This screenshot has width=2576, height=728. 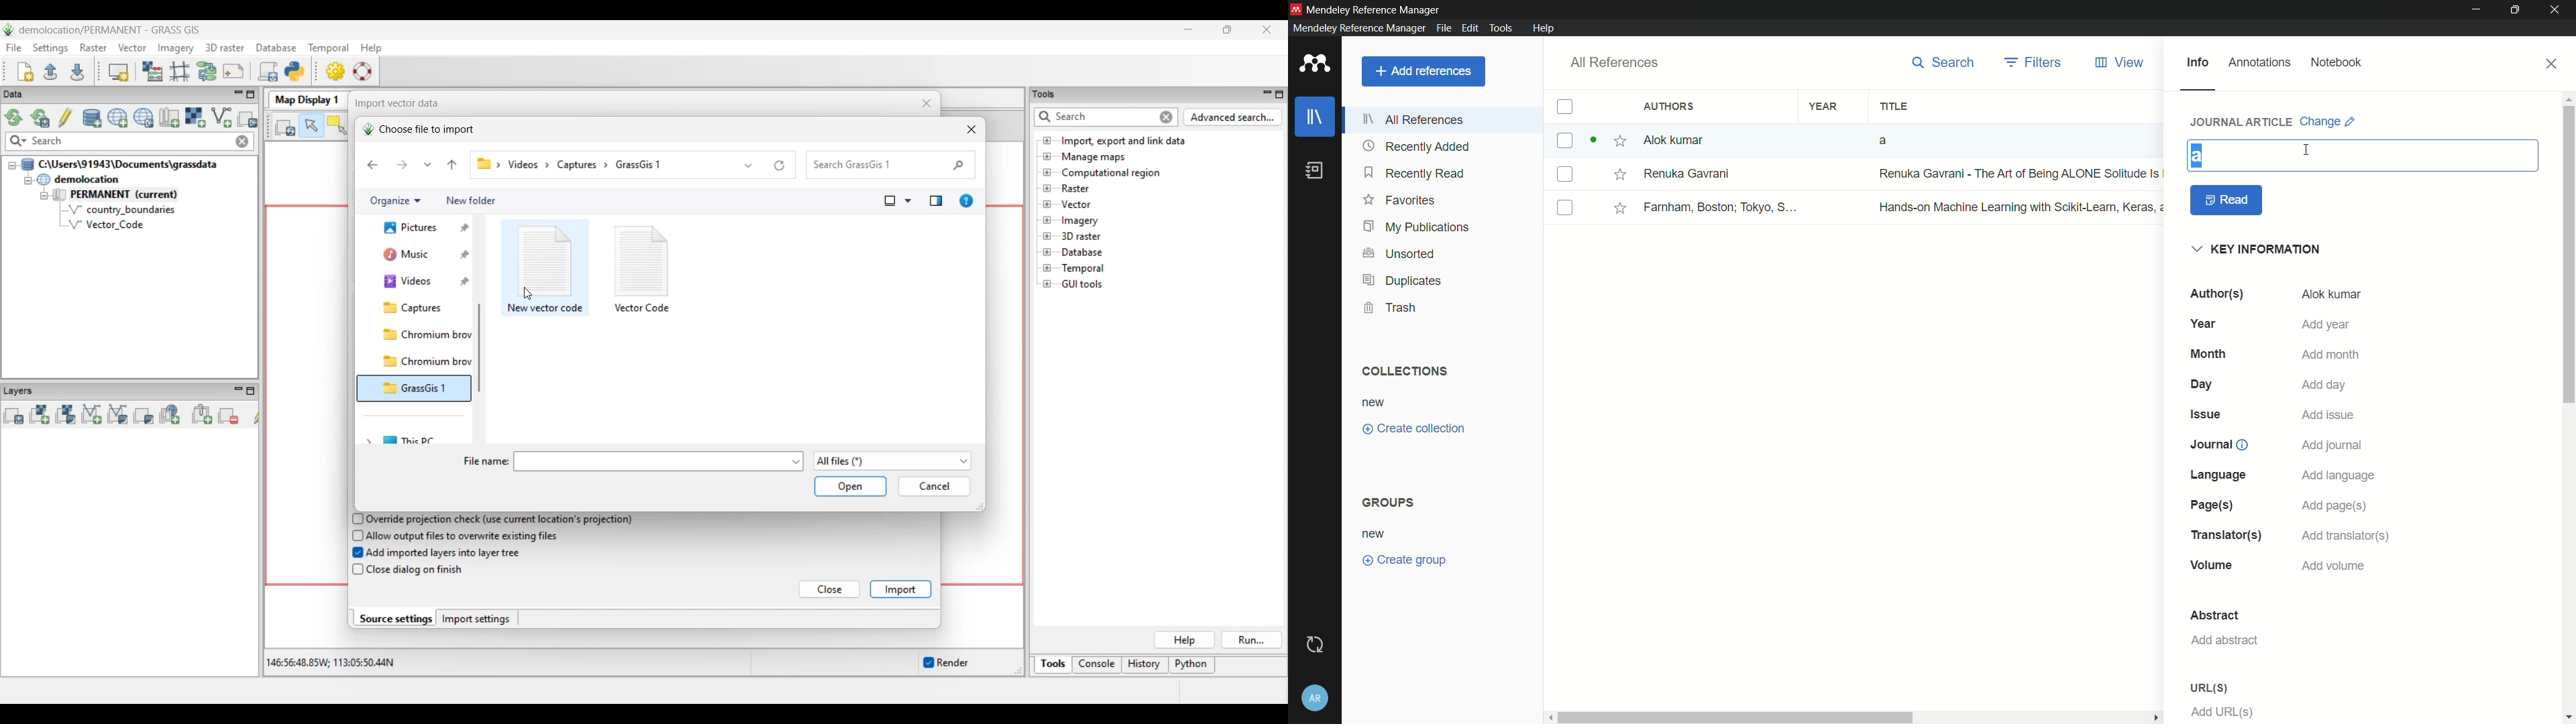 I want to click on library, so click(x=1316, y=118).